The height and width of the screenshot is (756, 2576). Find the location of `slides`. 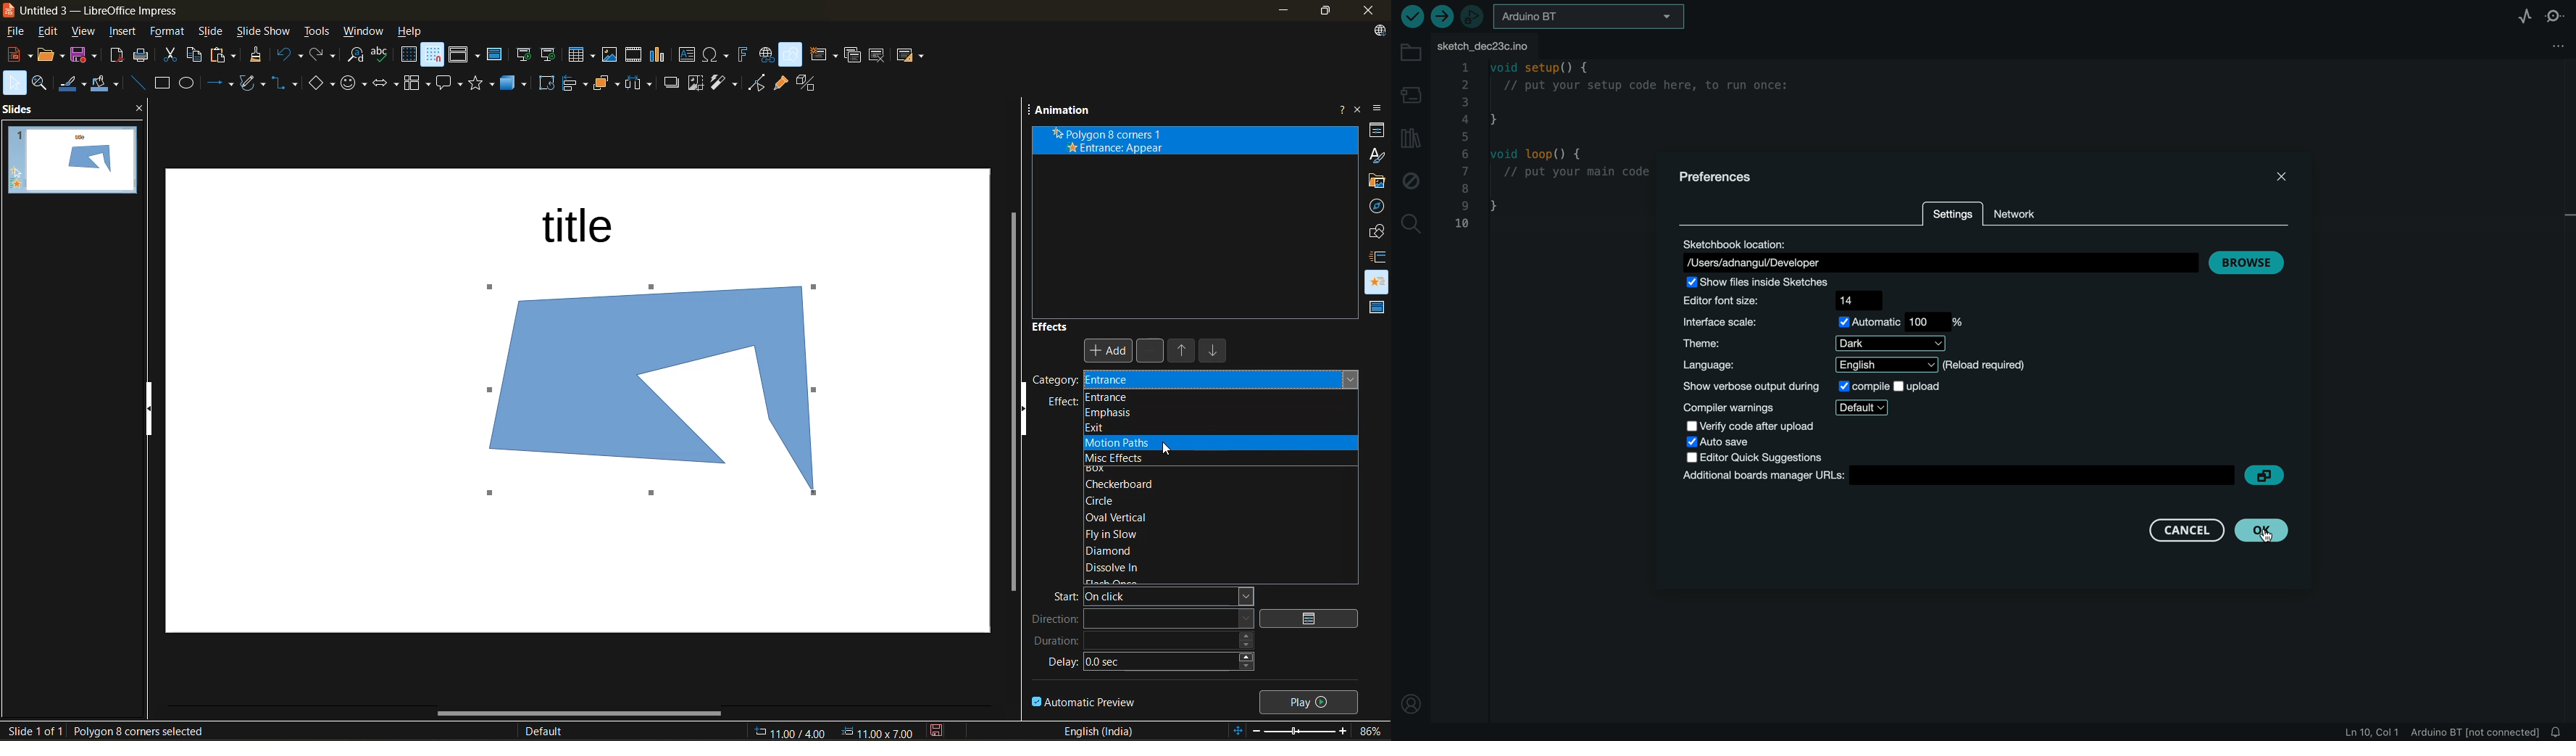

slides is located at coordinates (22, 109).